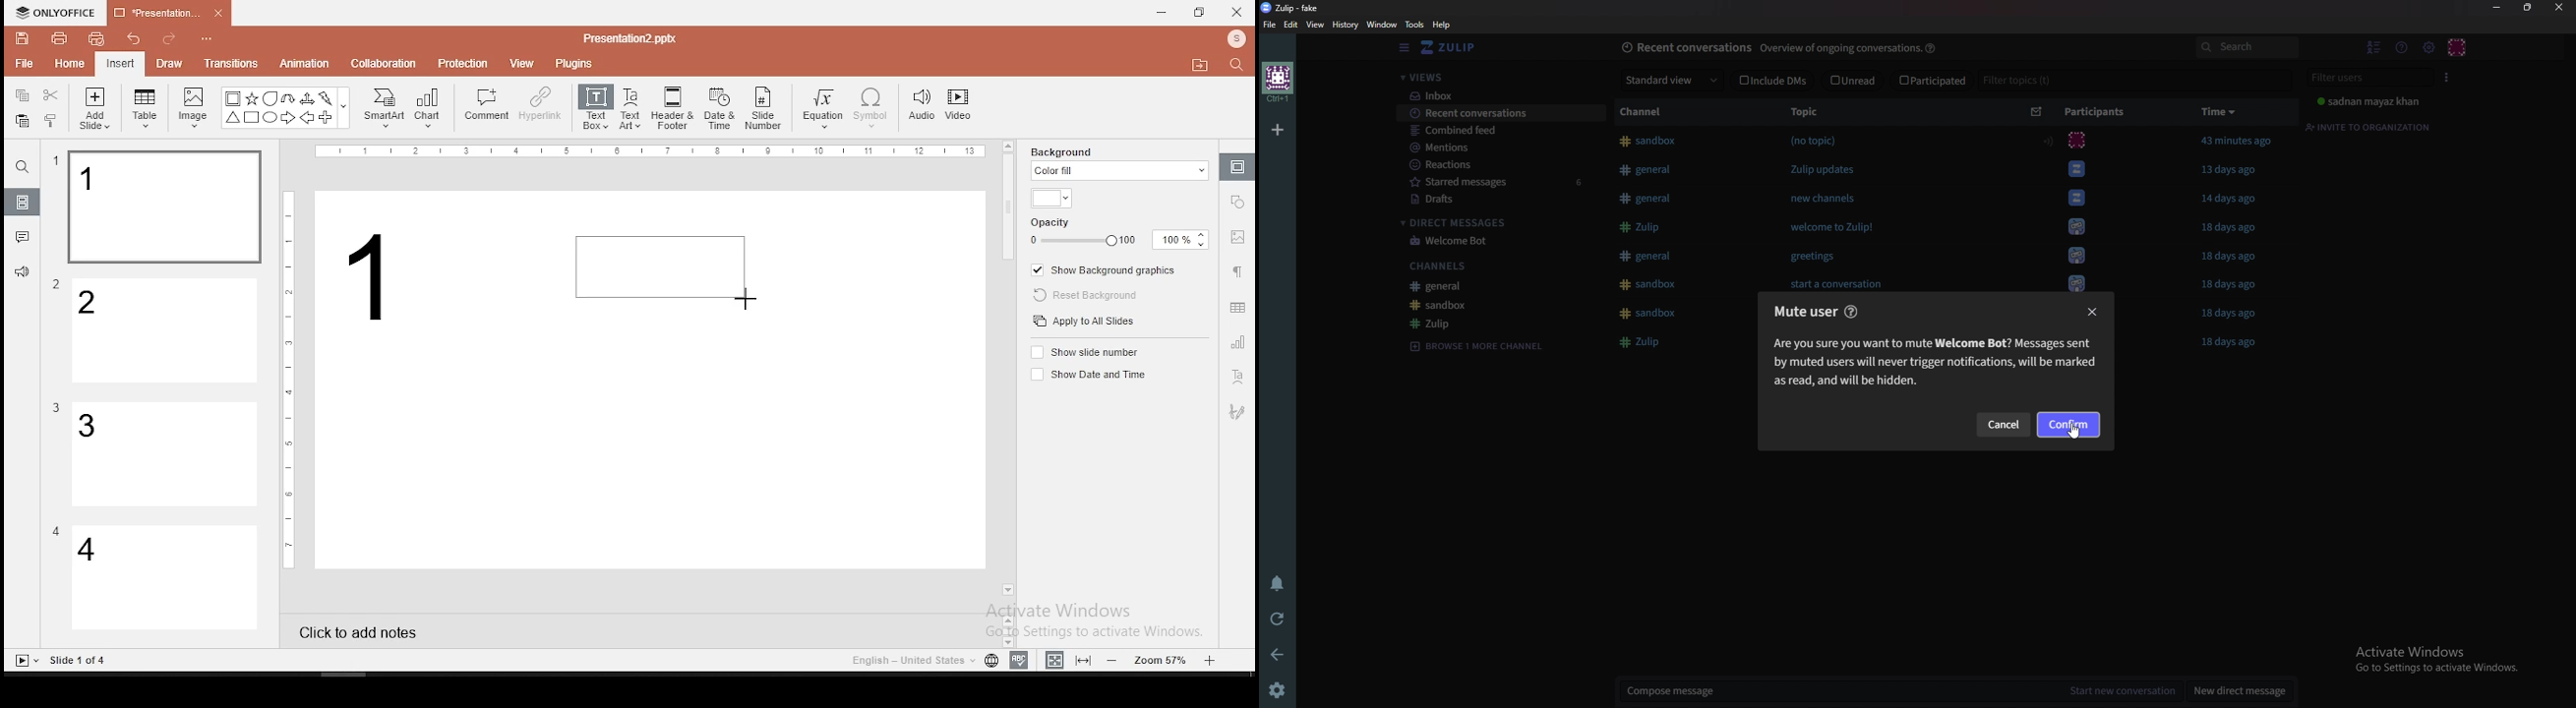 This screenshot has height=728, width=2576. What do you see at coordinates (2229, 227) in the screenshot?
I see `18 days ago` at bounding box center [2229, 227].